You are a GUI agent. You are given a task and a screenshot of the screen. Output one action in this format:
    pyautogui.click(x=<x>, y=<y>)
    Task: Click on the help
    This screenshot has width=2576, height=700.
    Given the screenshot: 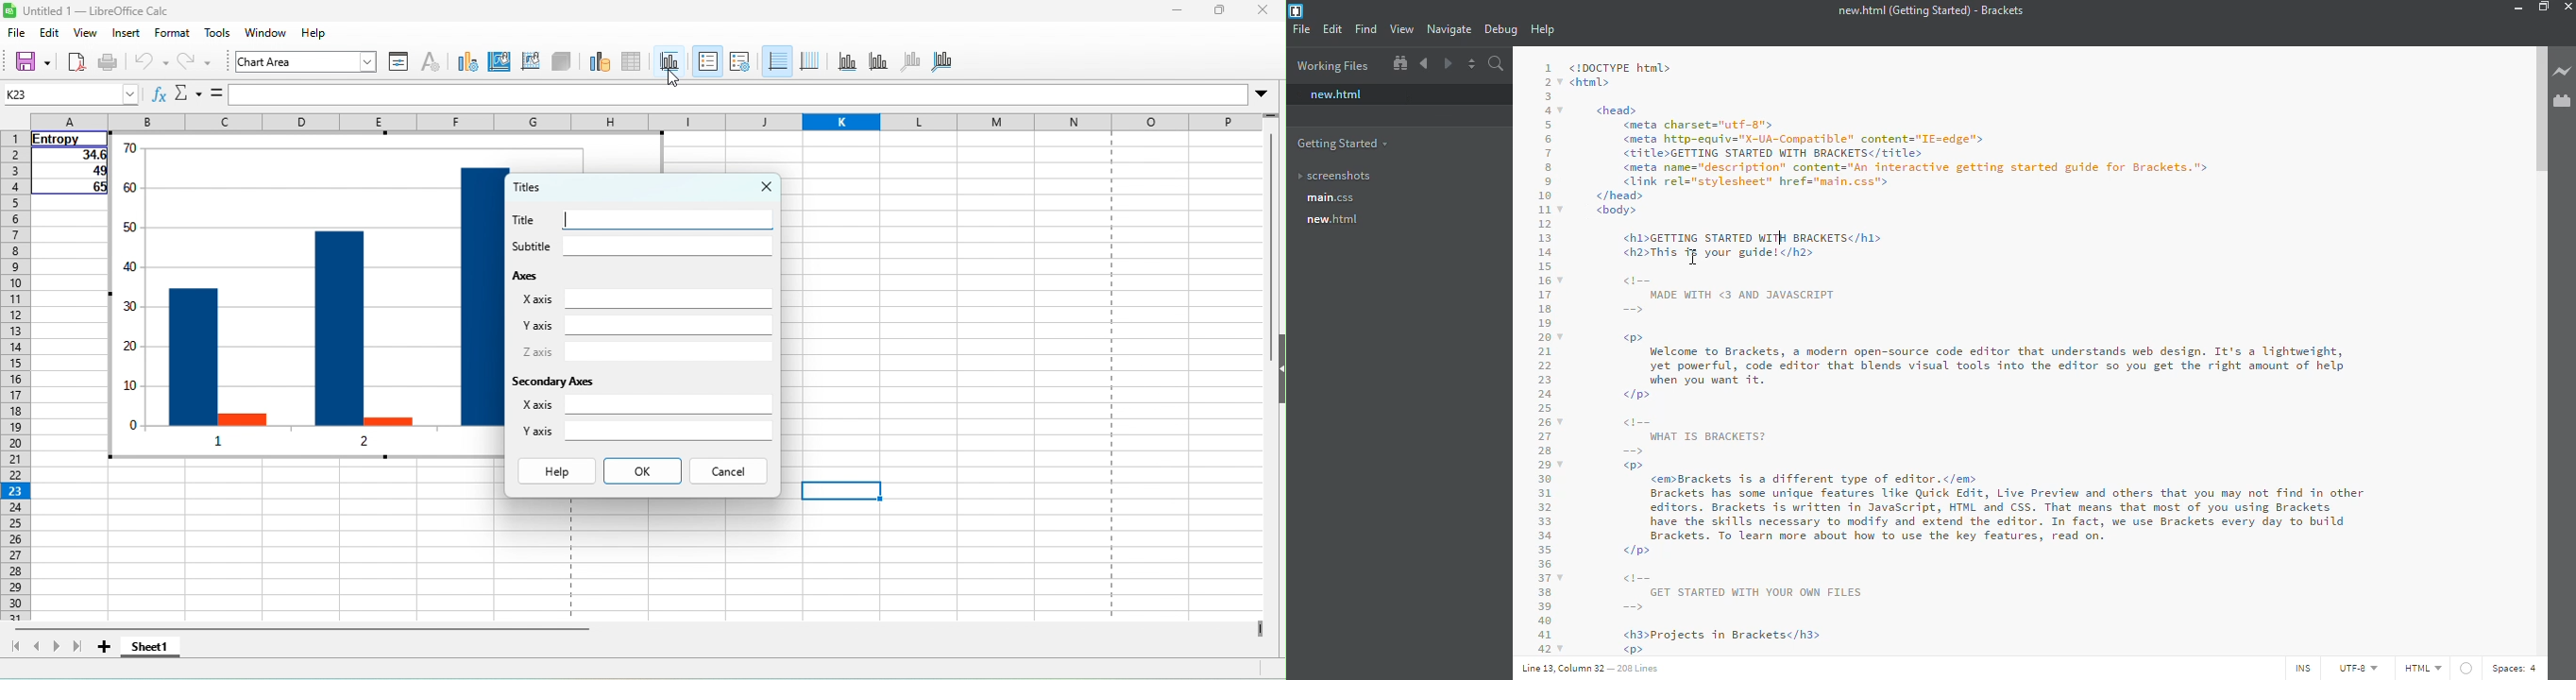 What is the action you would take?
    pyautogui.click(x=1542, y=29)
    